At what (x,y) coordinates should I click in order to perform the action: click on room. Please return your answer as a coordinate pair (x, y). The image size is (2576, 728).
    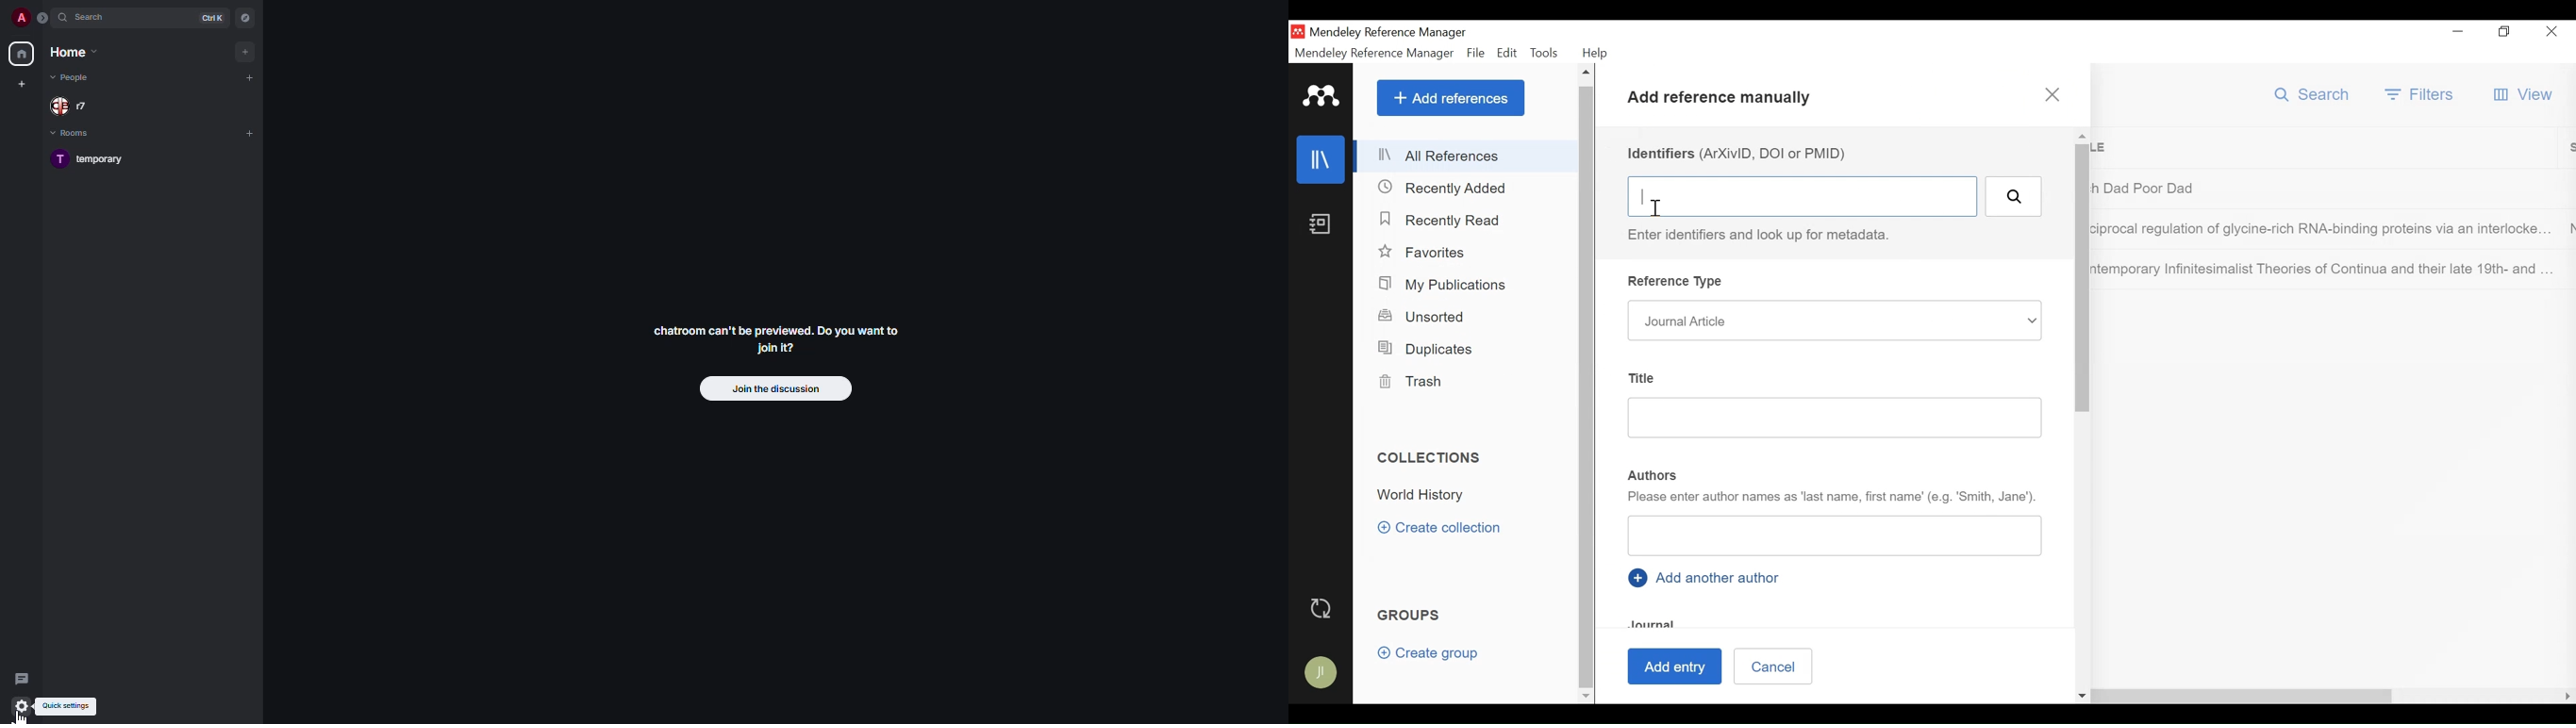
    Looking at the image, I should click on (96, 162).